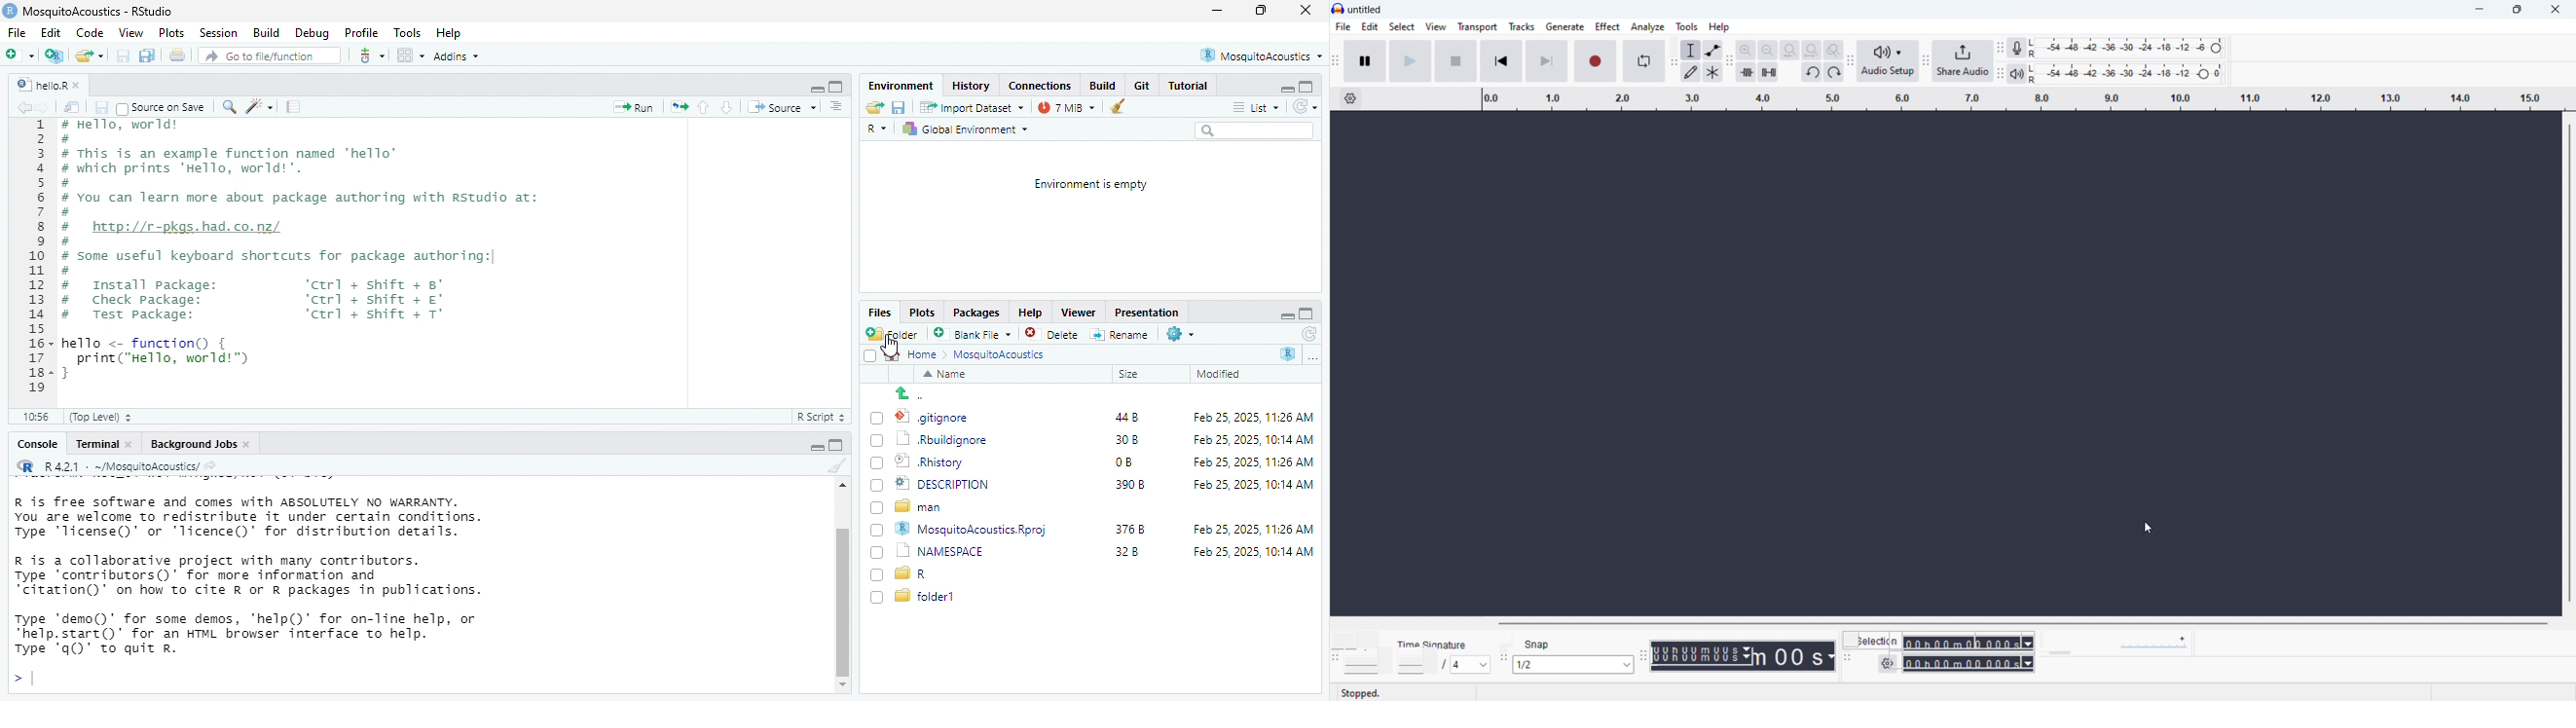  Describe the element at coordinates (1244, 461) in the screenshot. I see `Feb 25, 2025, 11:26 AM` at that location.